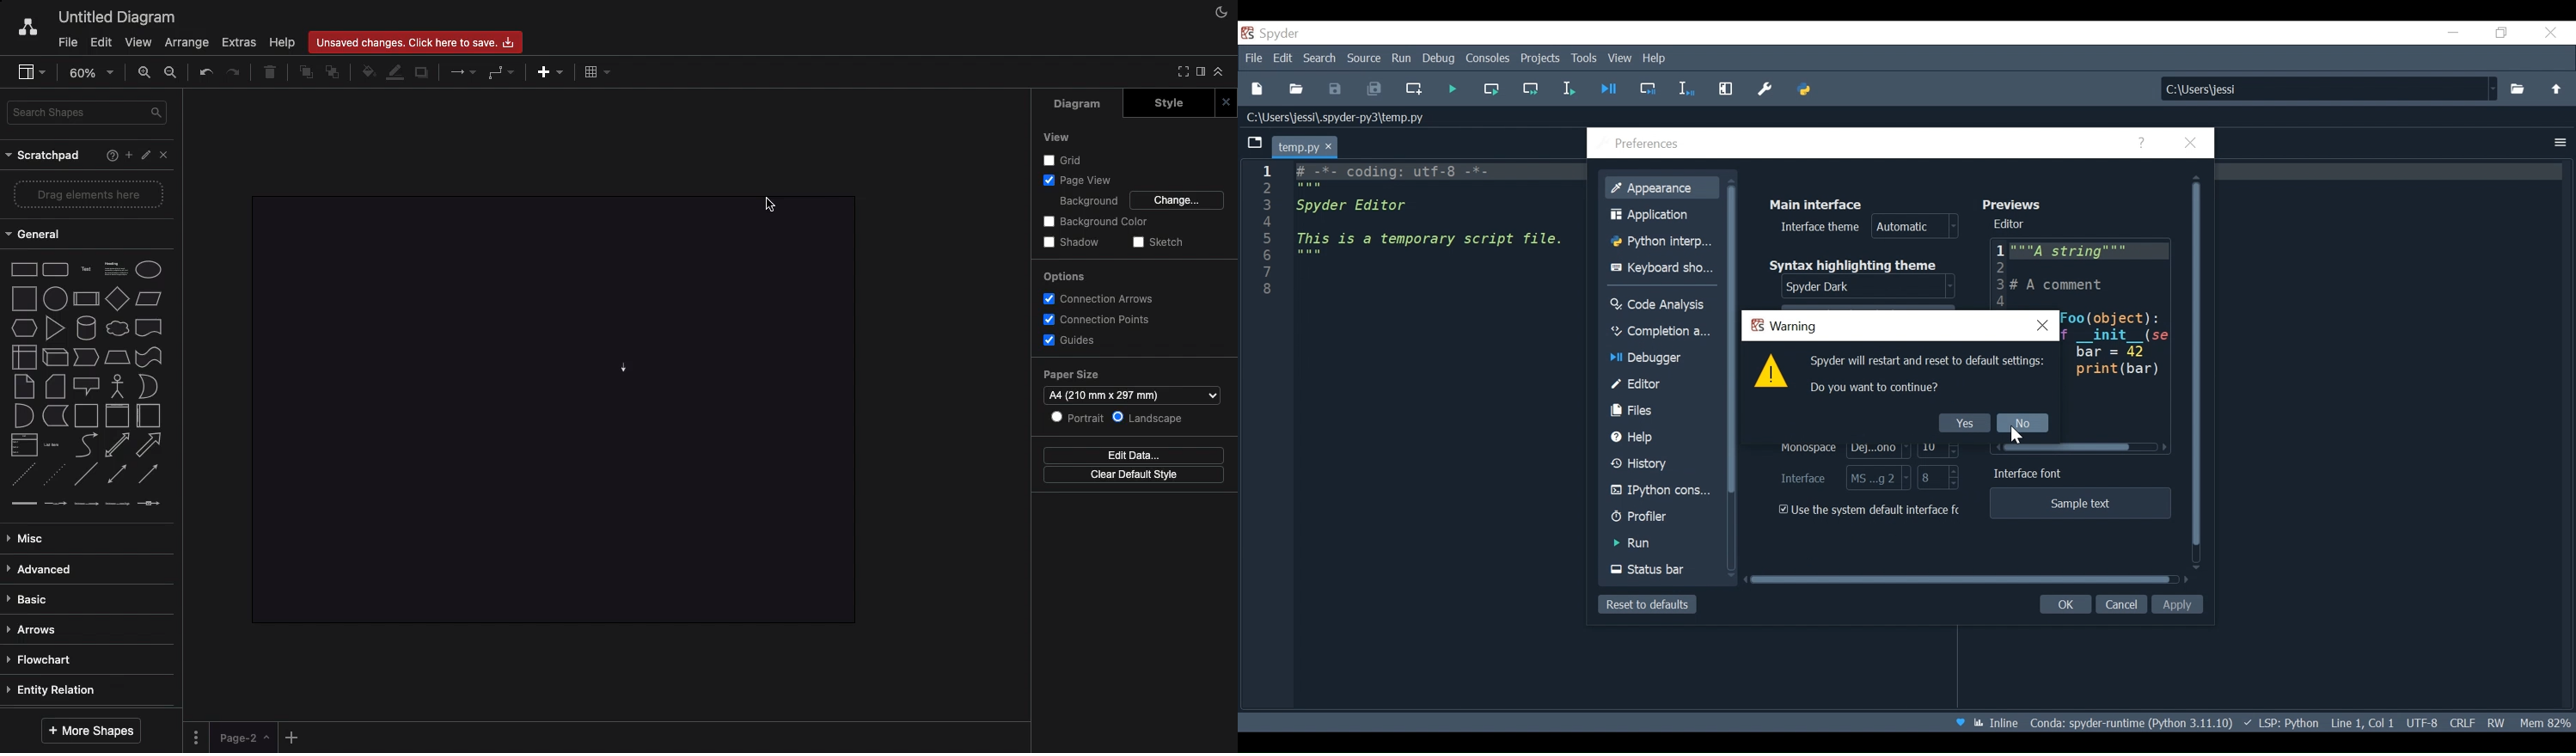 This screenshot has height=756, width=2576. What do you see at coordinates (2453, 33) in the screenshot?
I see `Minimize` at bounding box center [2453, 33].